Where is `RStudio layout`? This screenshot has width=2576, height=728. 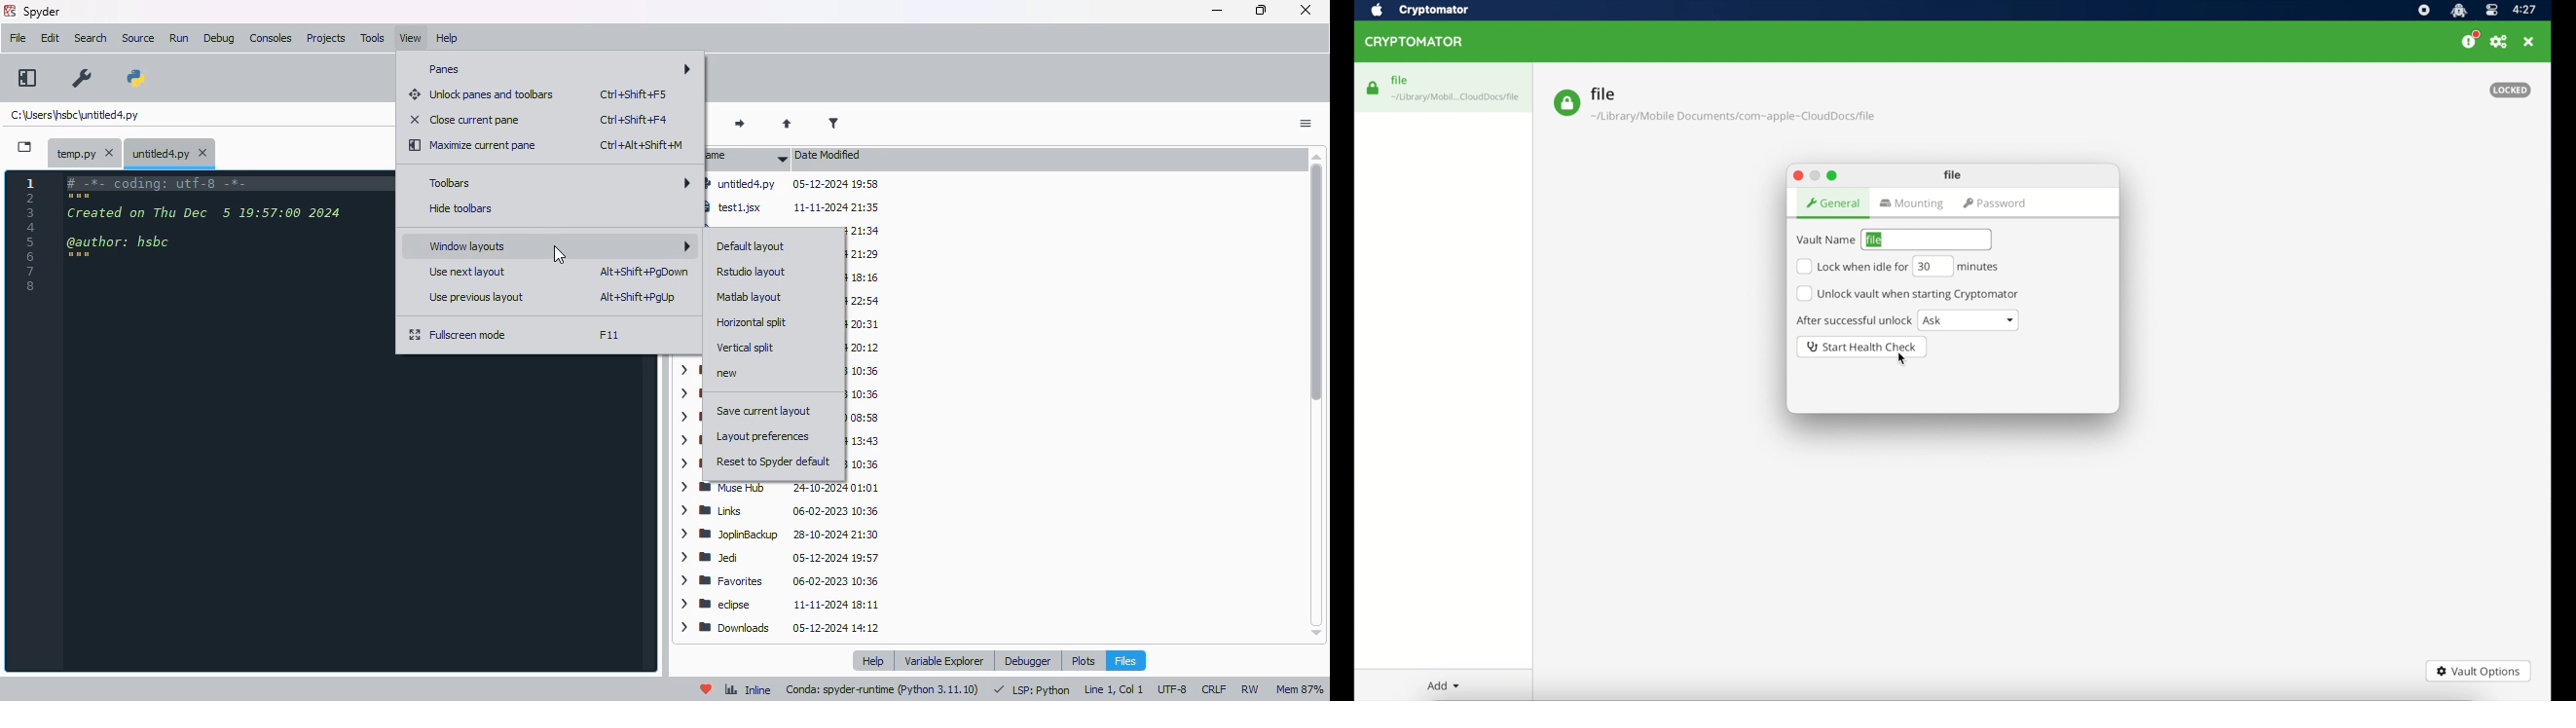 RStudio layout is located at coordinates (752, 272).